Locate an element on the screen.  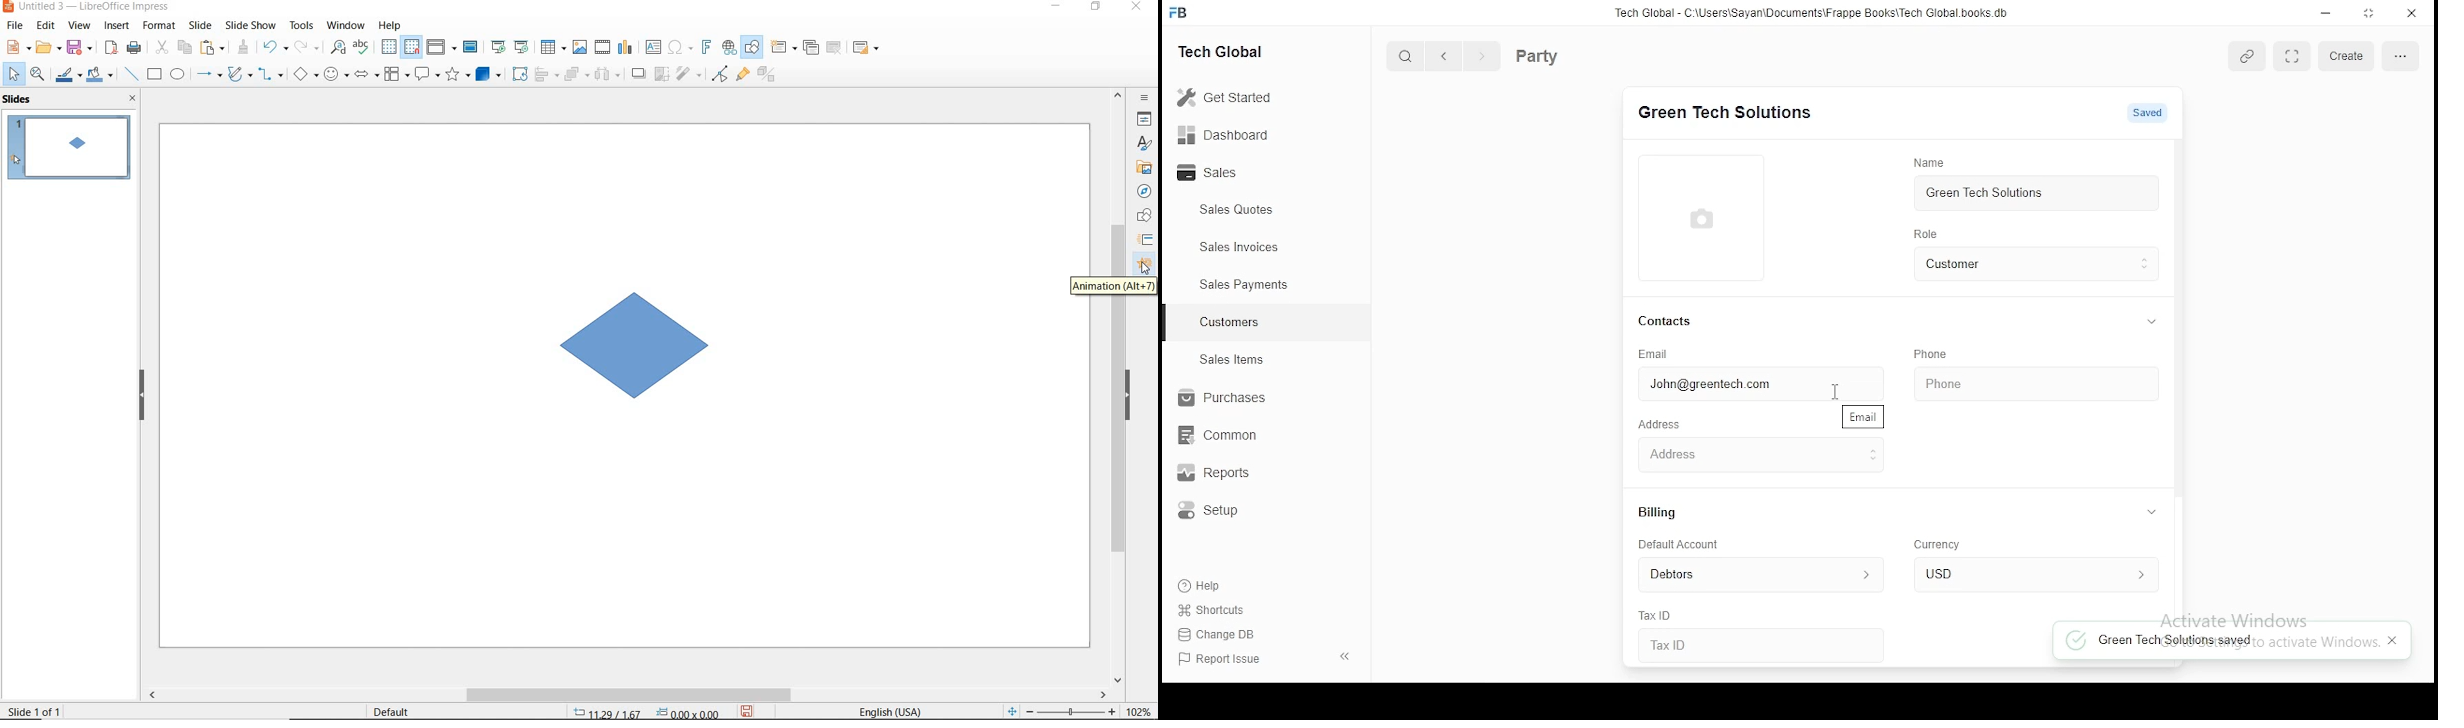
name is located at coordinates (1934, 163).